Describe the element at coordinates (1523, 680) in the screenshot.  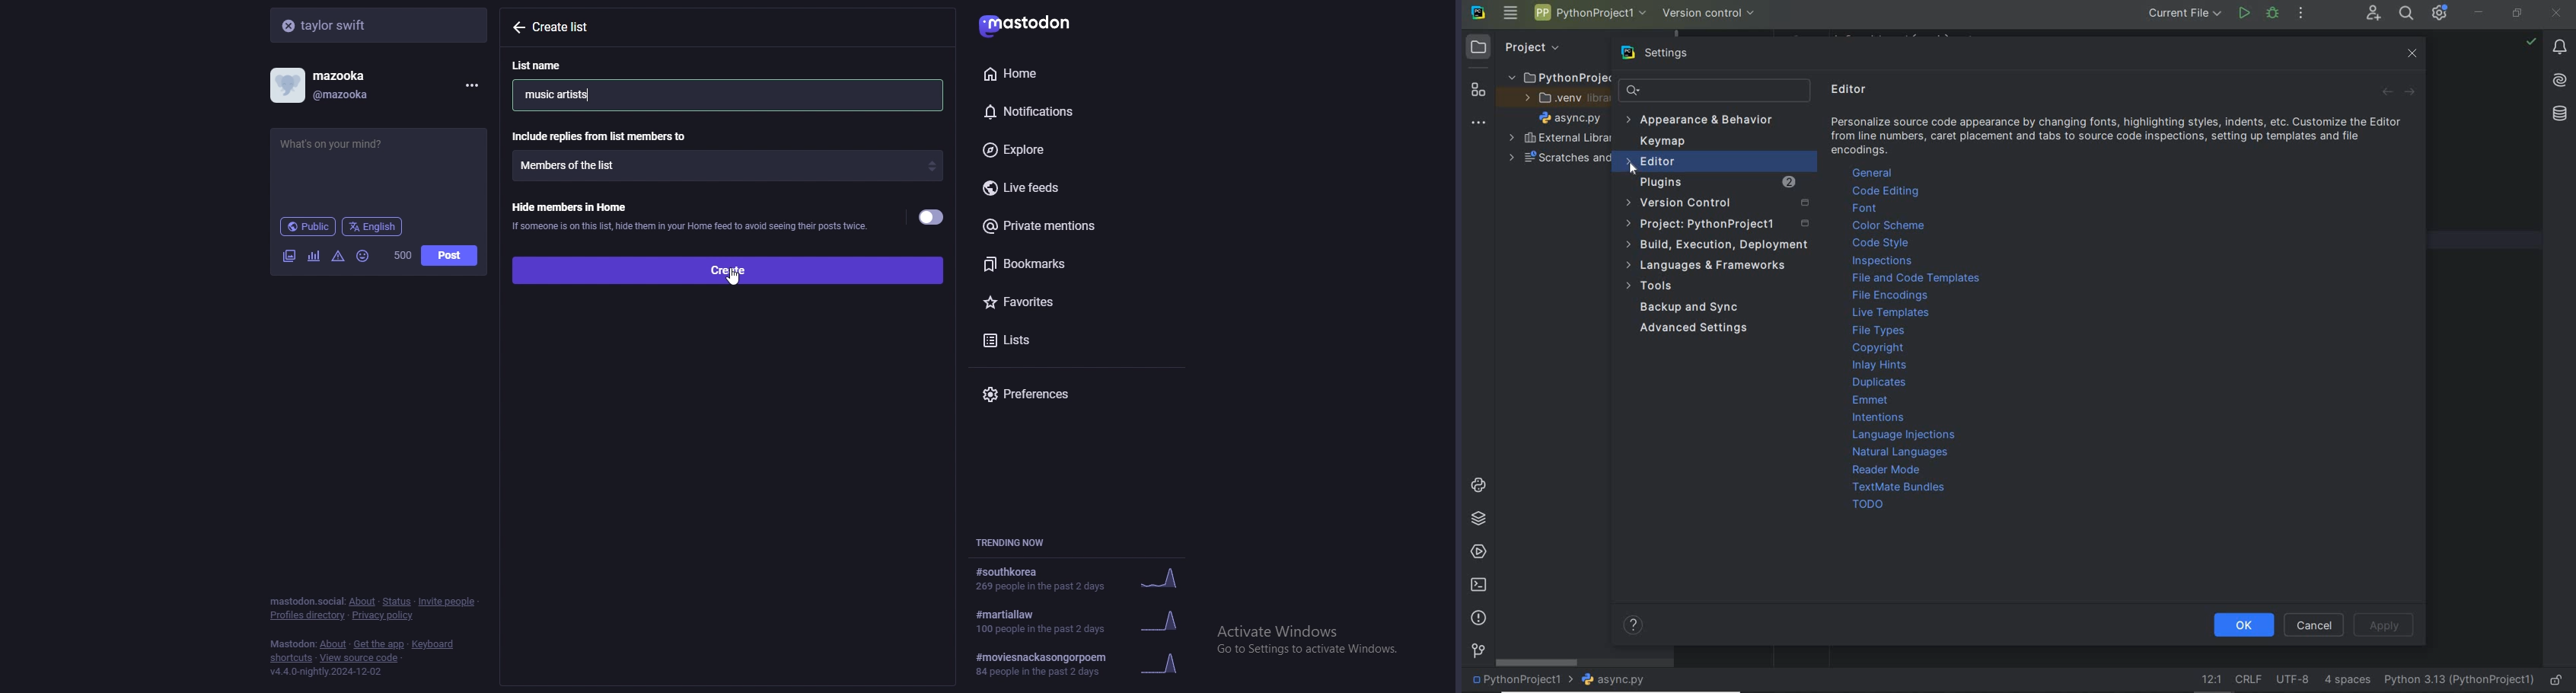
I see `project name` at that location.